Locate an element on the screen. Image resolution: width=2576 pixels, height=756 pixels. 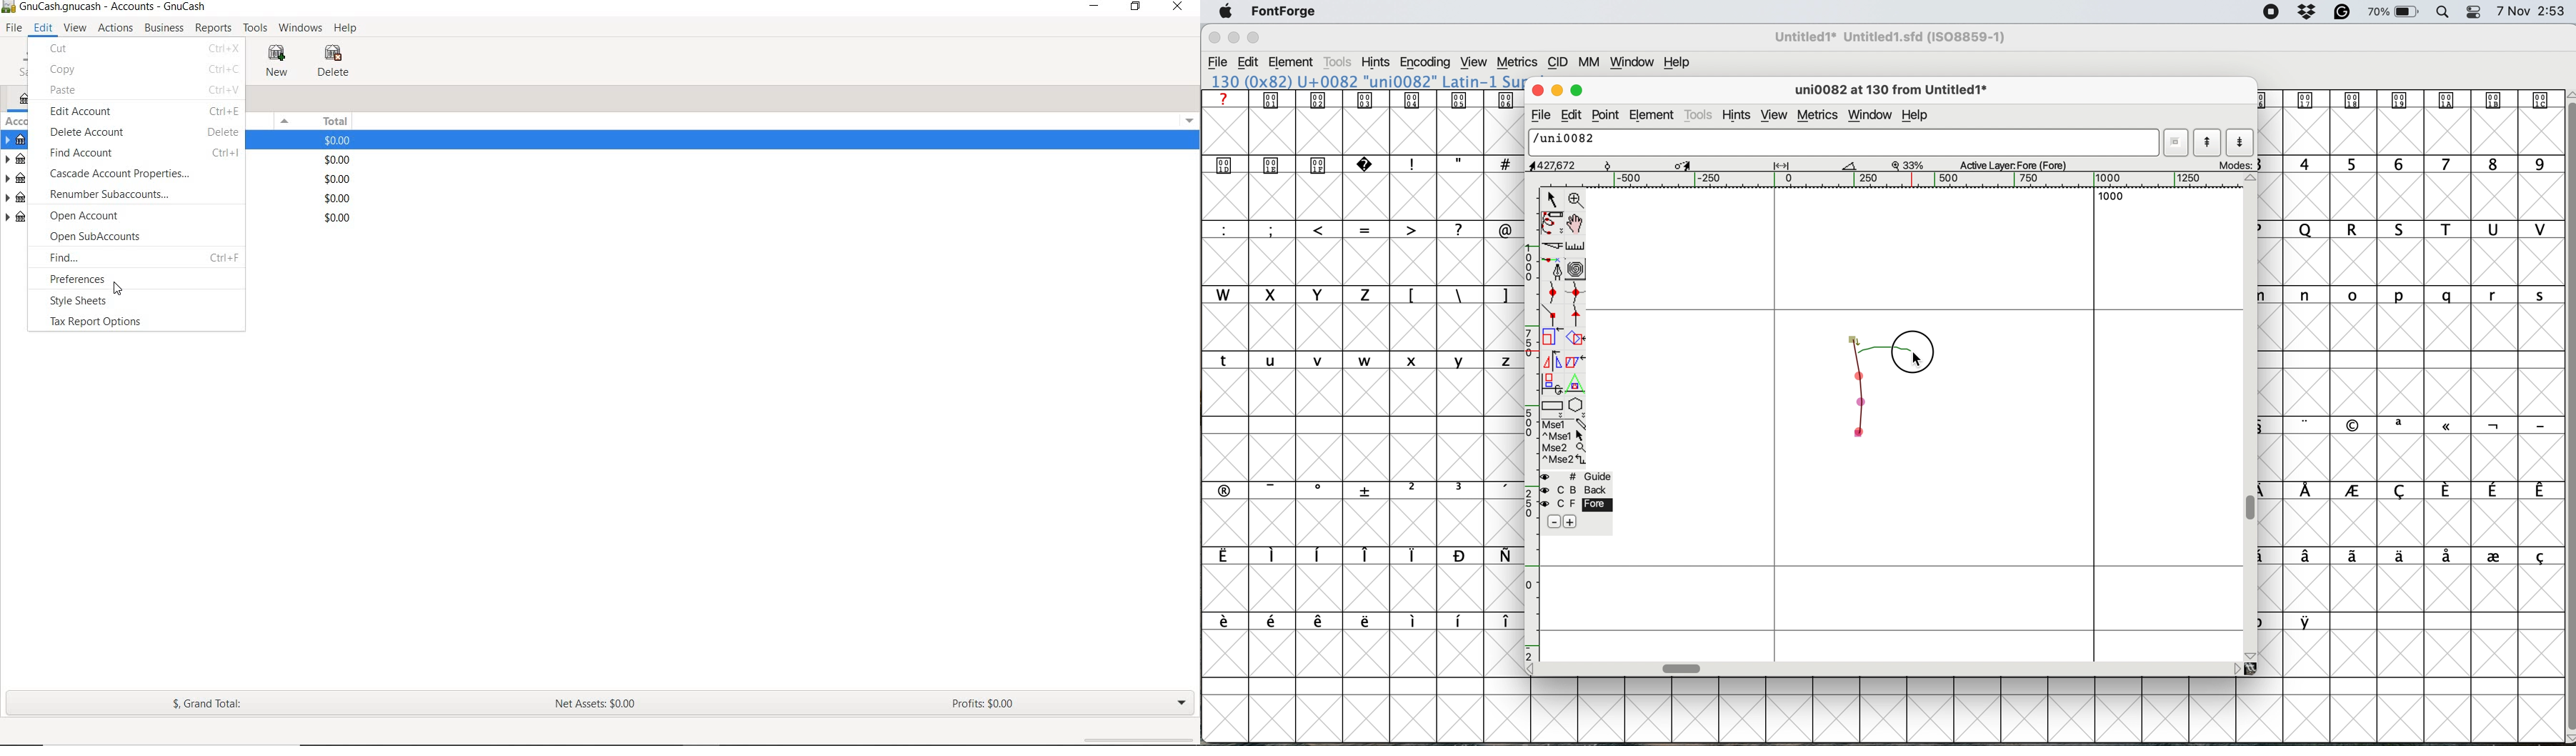
edit is located at coordinates (1574, 115).